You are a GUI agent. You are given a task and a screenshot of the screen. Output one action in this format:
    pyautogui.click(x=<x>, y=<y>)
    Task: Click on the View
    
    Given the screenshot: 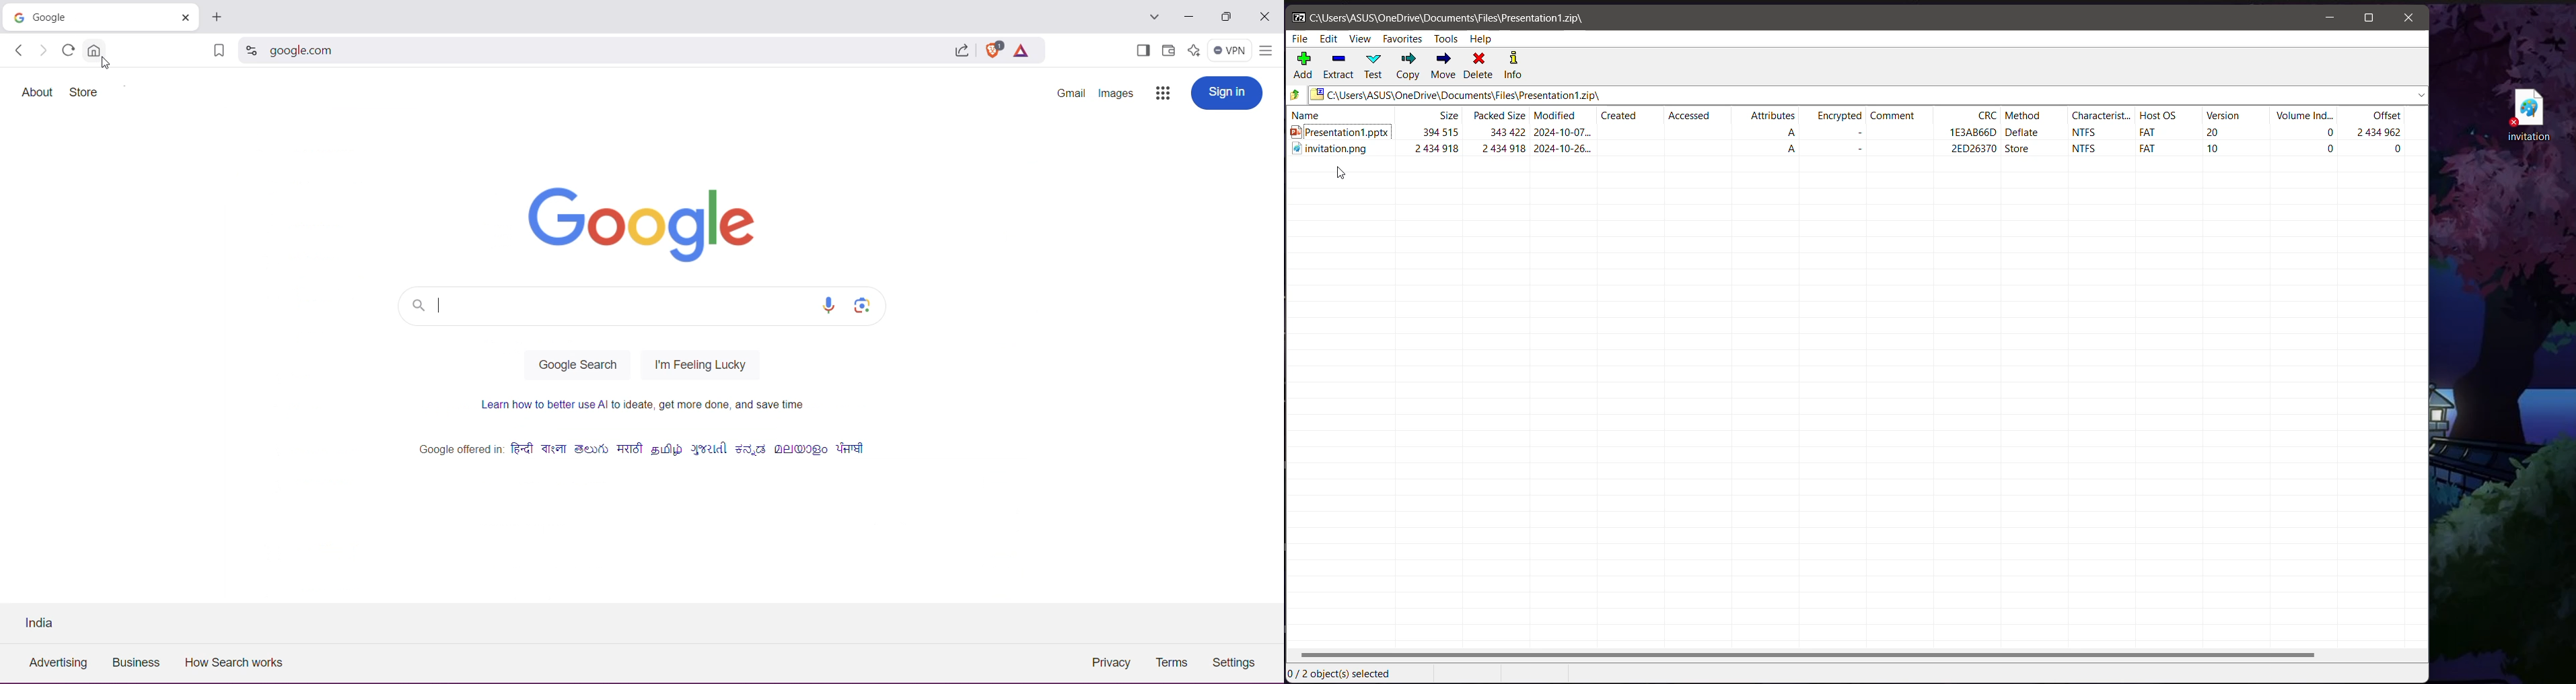 What is the action you would take?
    pyautogui.click(x=1361, y=38)
    